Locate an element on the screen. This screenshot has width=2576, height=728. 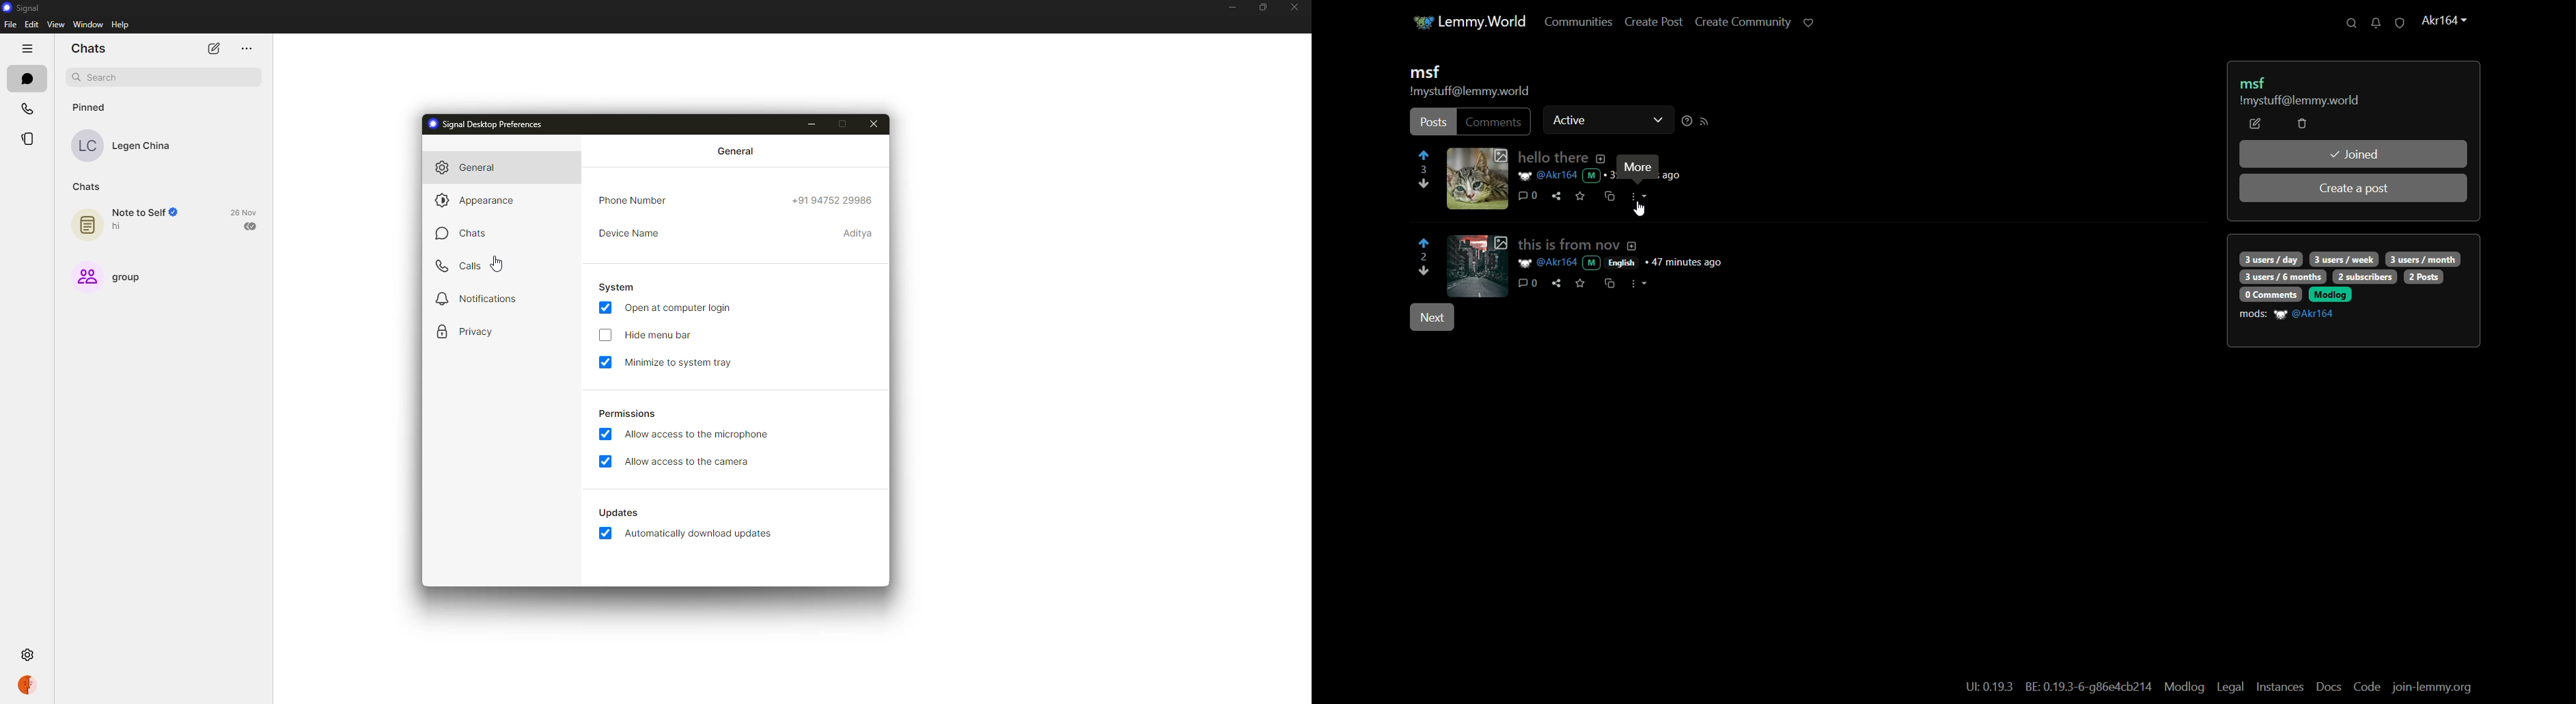
general is located at coordinates (469, 167).